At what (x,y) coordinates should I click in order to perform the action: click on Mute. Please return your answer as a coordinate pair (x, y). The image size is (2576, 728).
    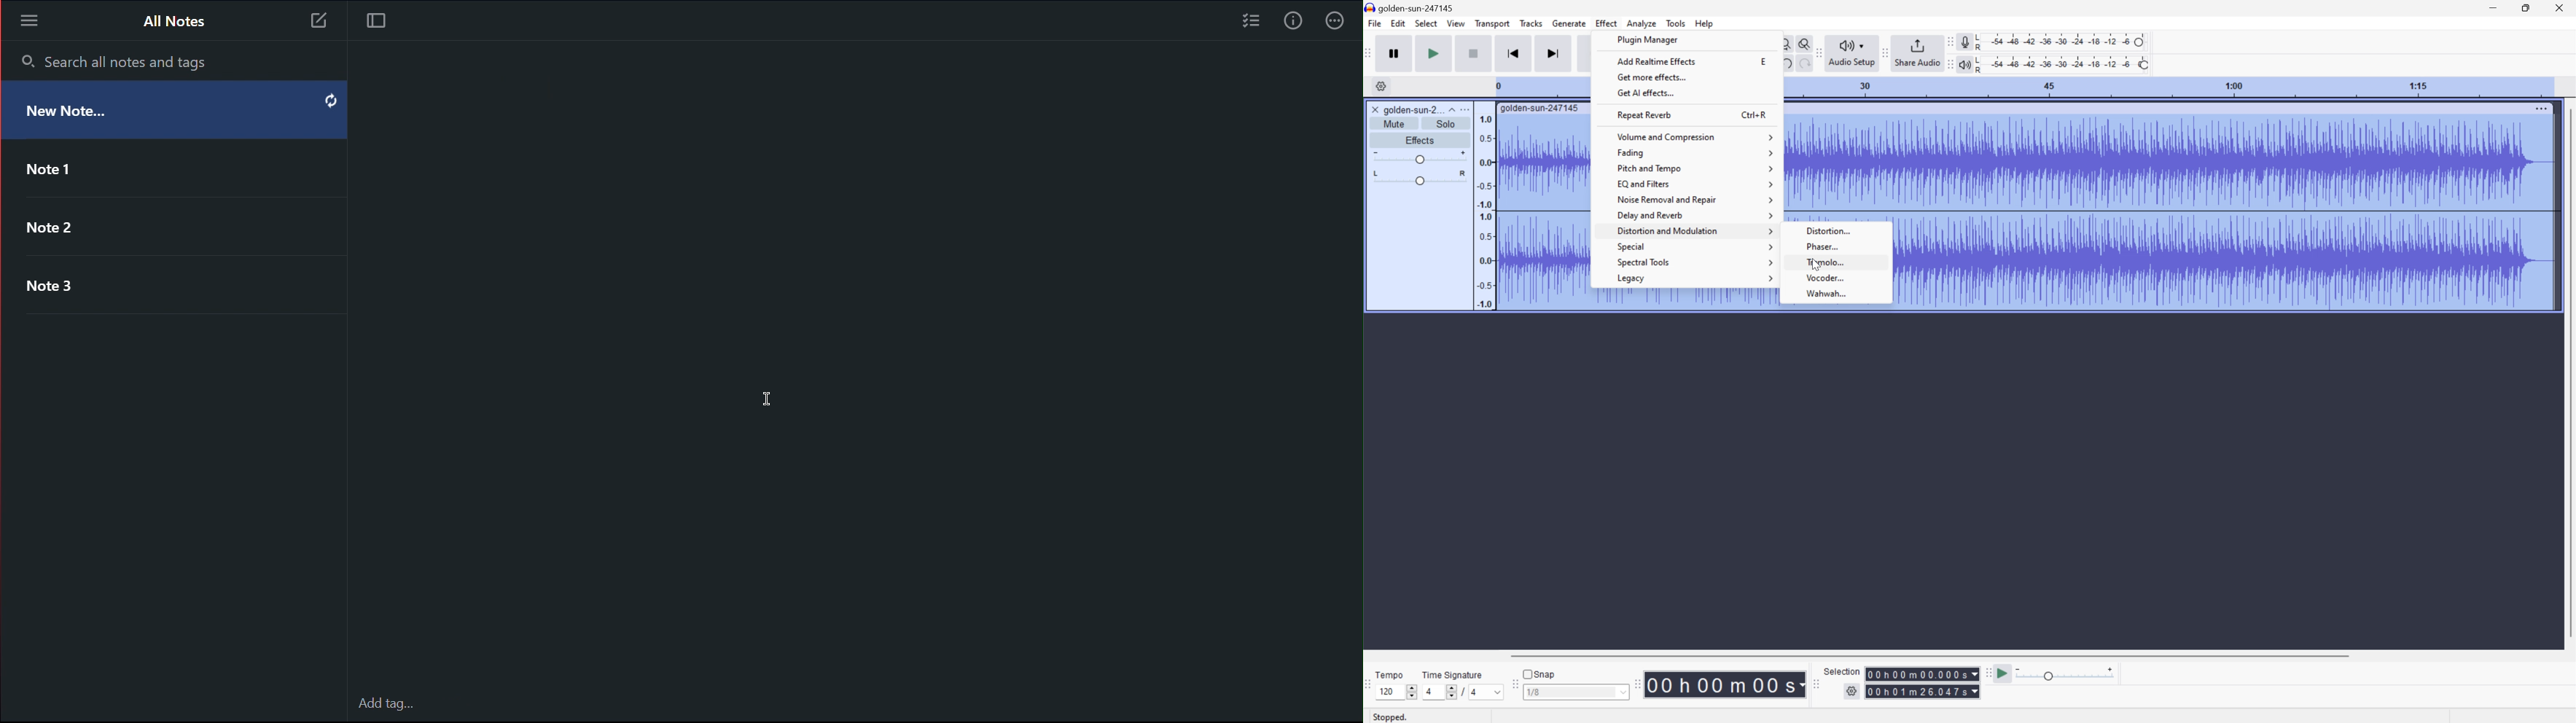
    Looking at the image, I should click on (1394, 124).